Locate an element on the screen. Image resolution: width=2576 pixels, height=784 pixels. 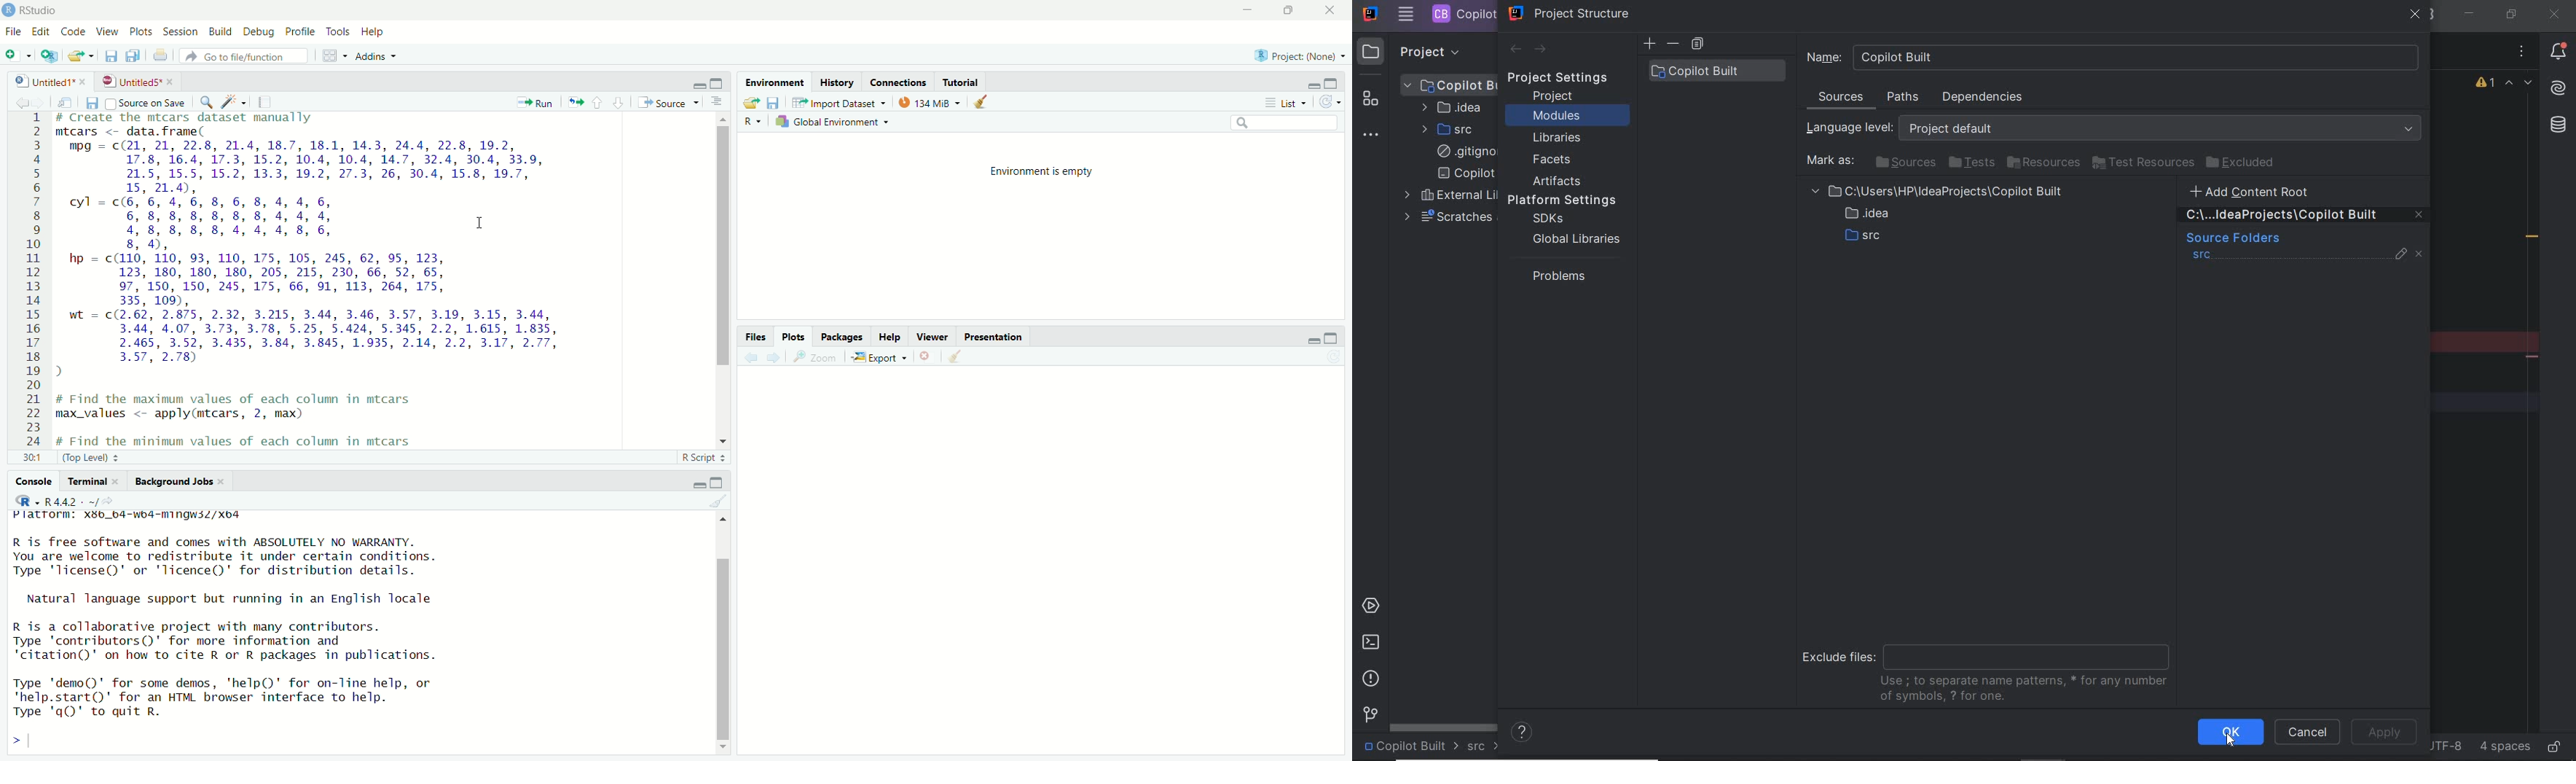
Plots is located at coordinates (790, 334).